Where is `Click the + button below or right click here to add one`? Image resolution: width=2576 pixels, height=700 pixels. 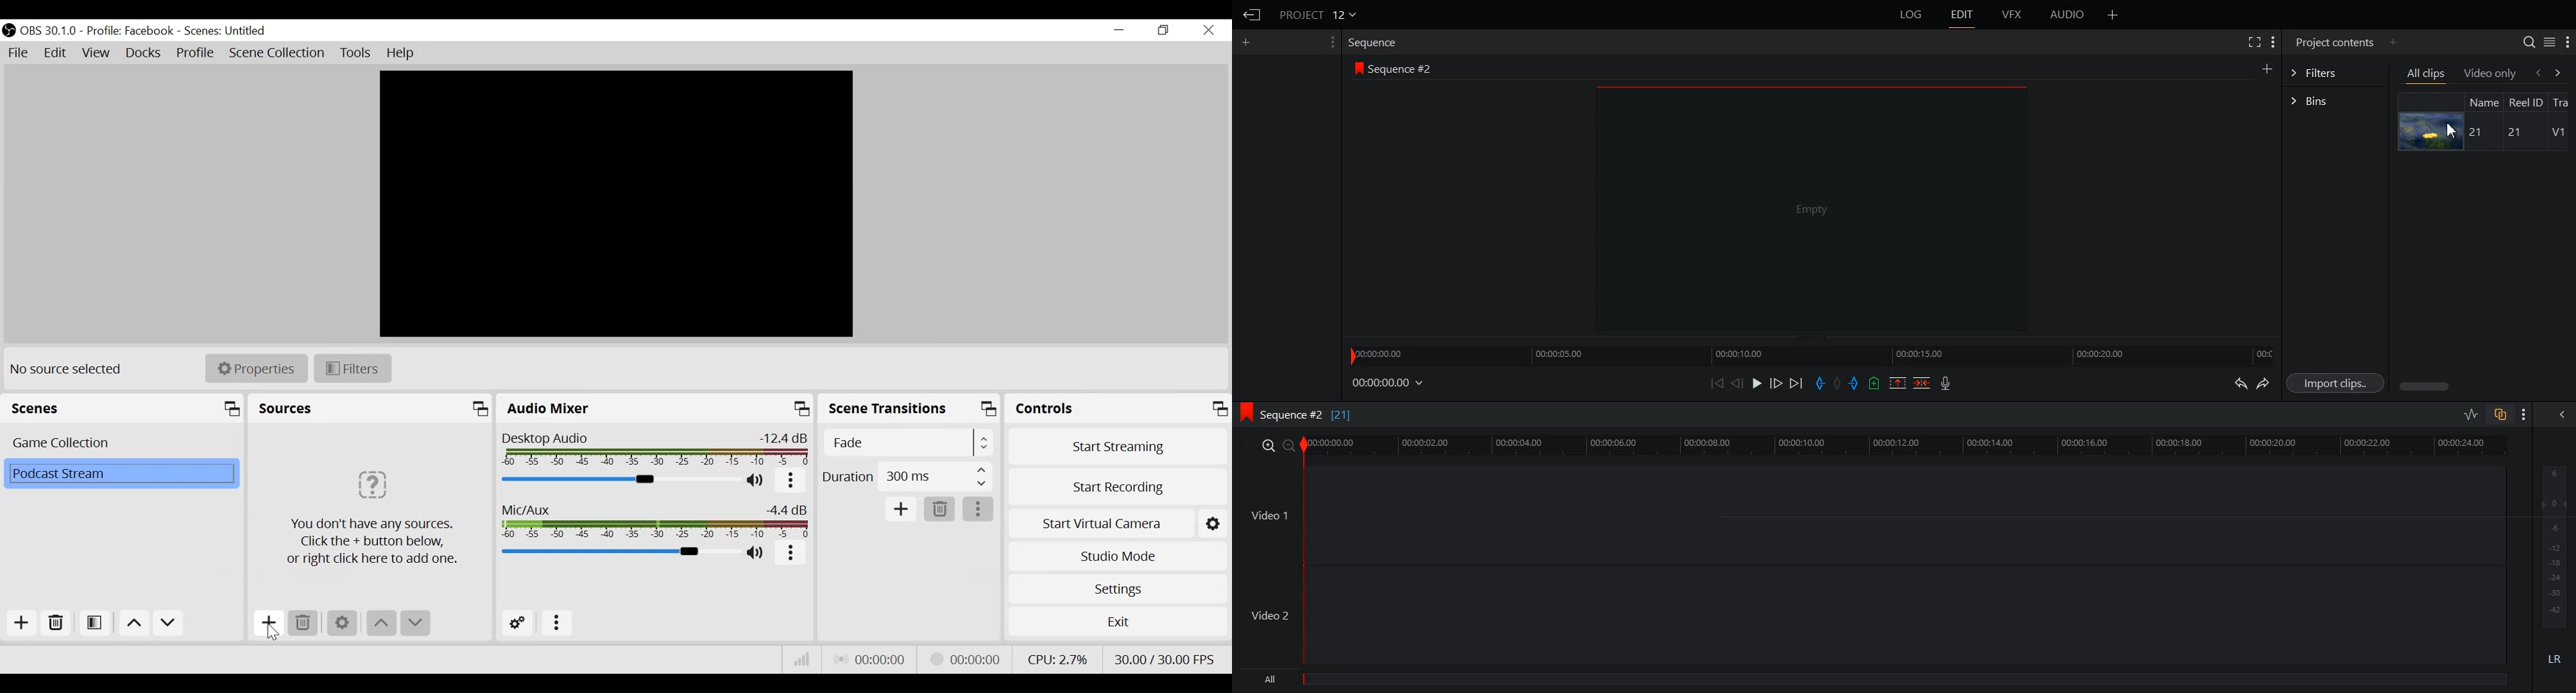
Click the + button below or right click here to add one is located at coordinates (371, 510).